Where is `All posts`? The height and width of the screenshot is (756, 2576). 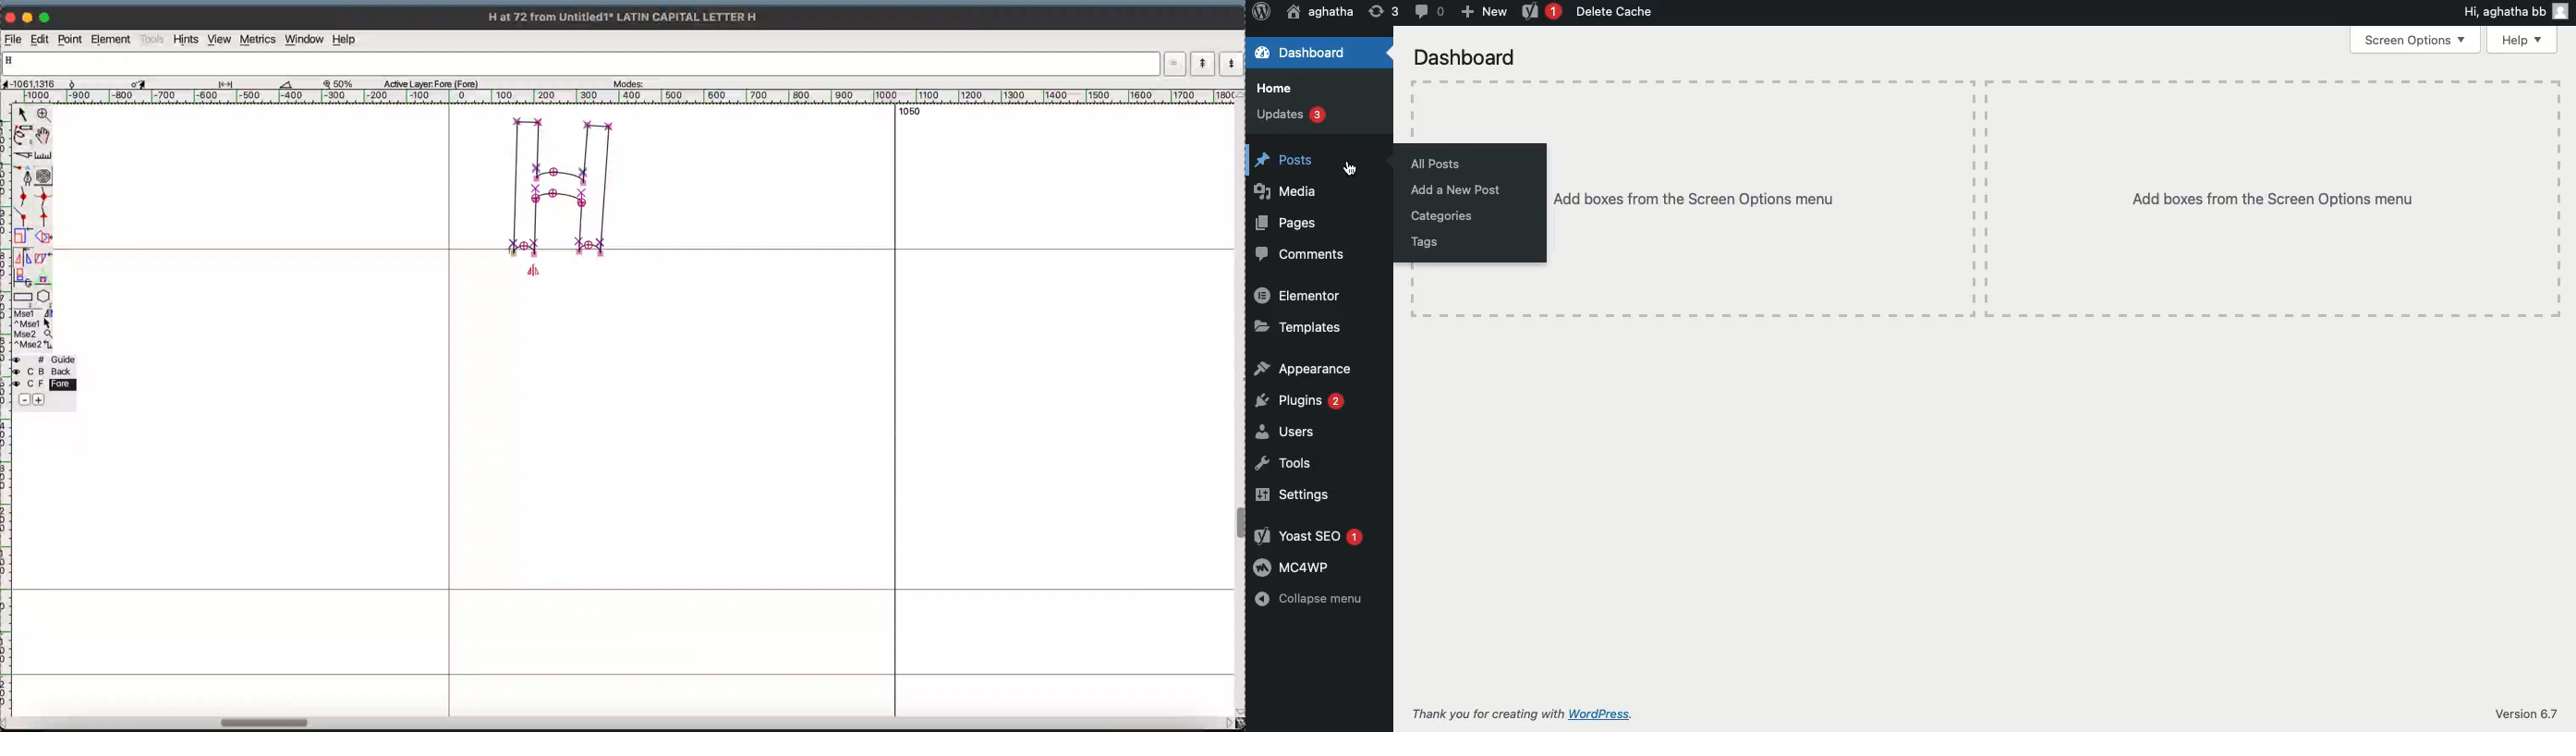 All posts is located at coordinates (1428, 164).